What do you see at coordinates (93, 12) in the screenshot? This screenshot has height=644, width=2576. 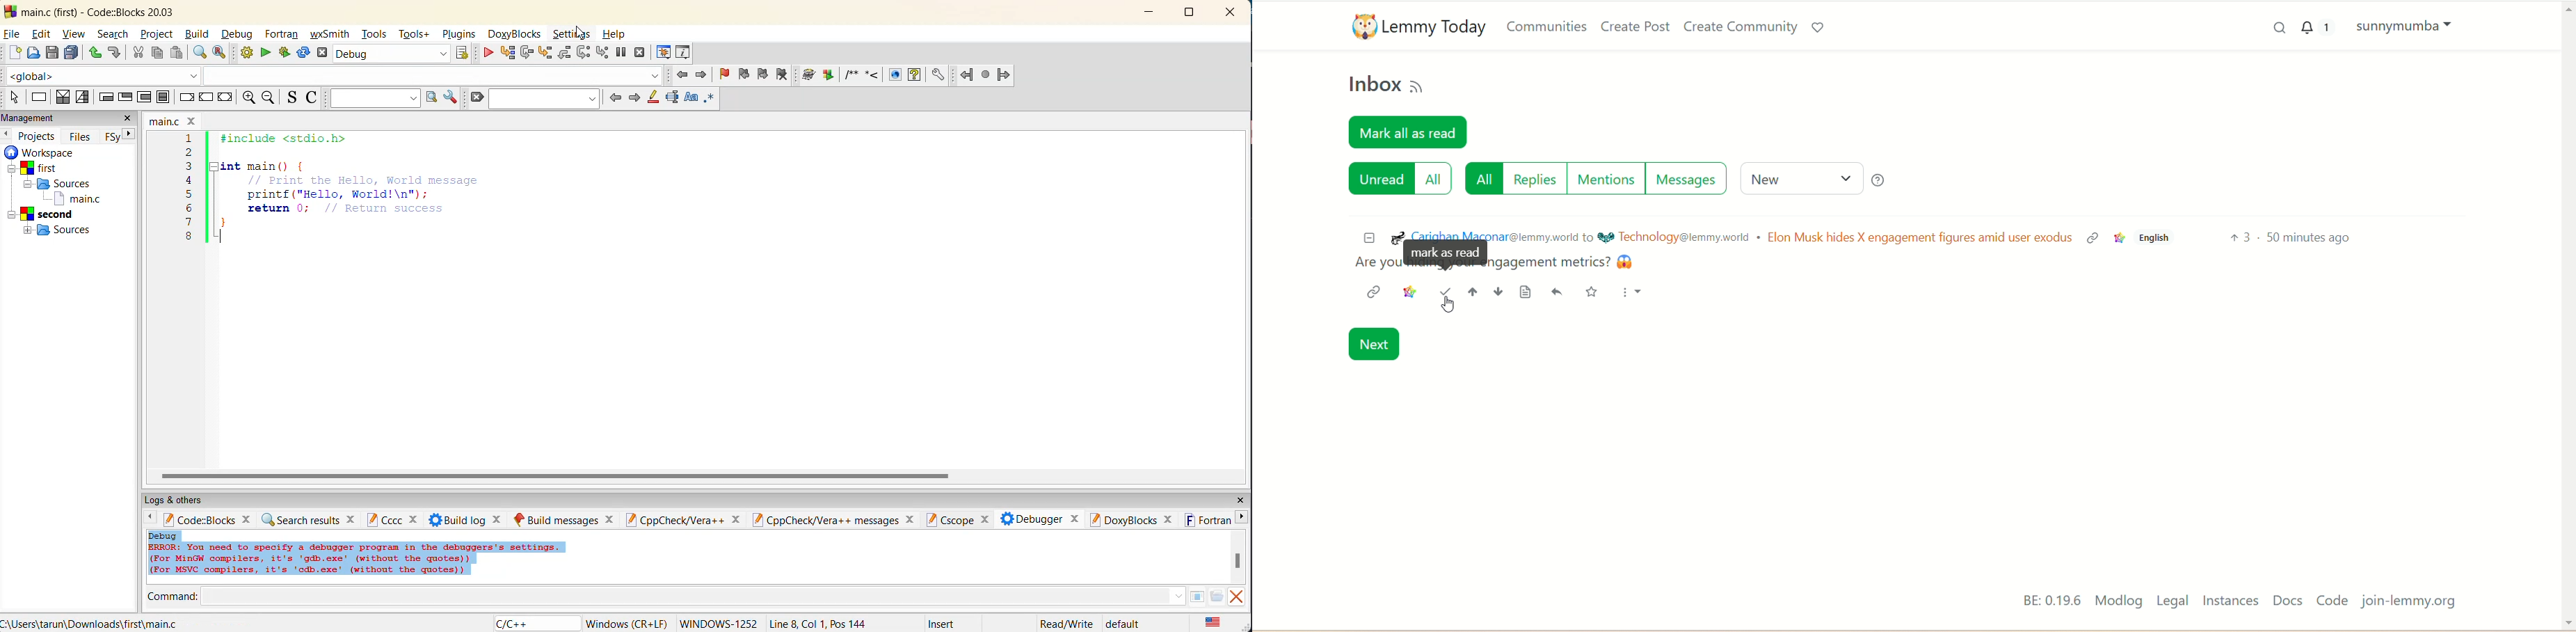 I see `main.c (first) - Code::Blocks 20.03` at bounding box center [93, 12].